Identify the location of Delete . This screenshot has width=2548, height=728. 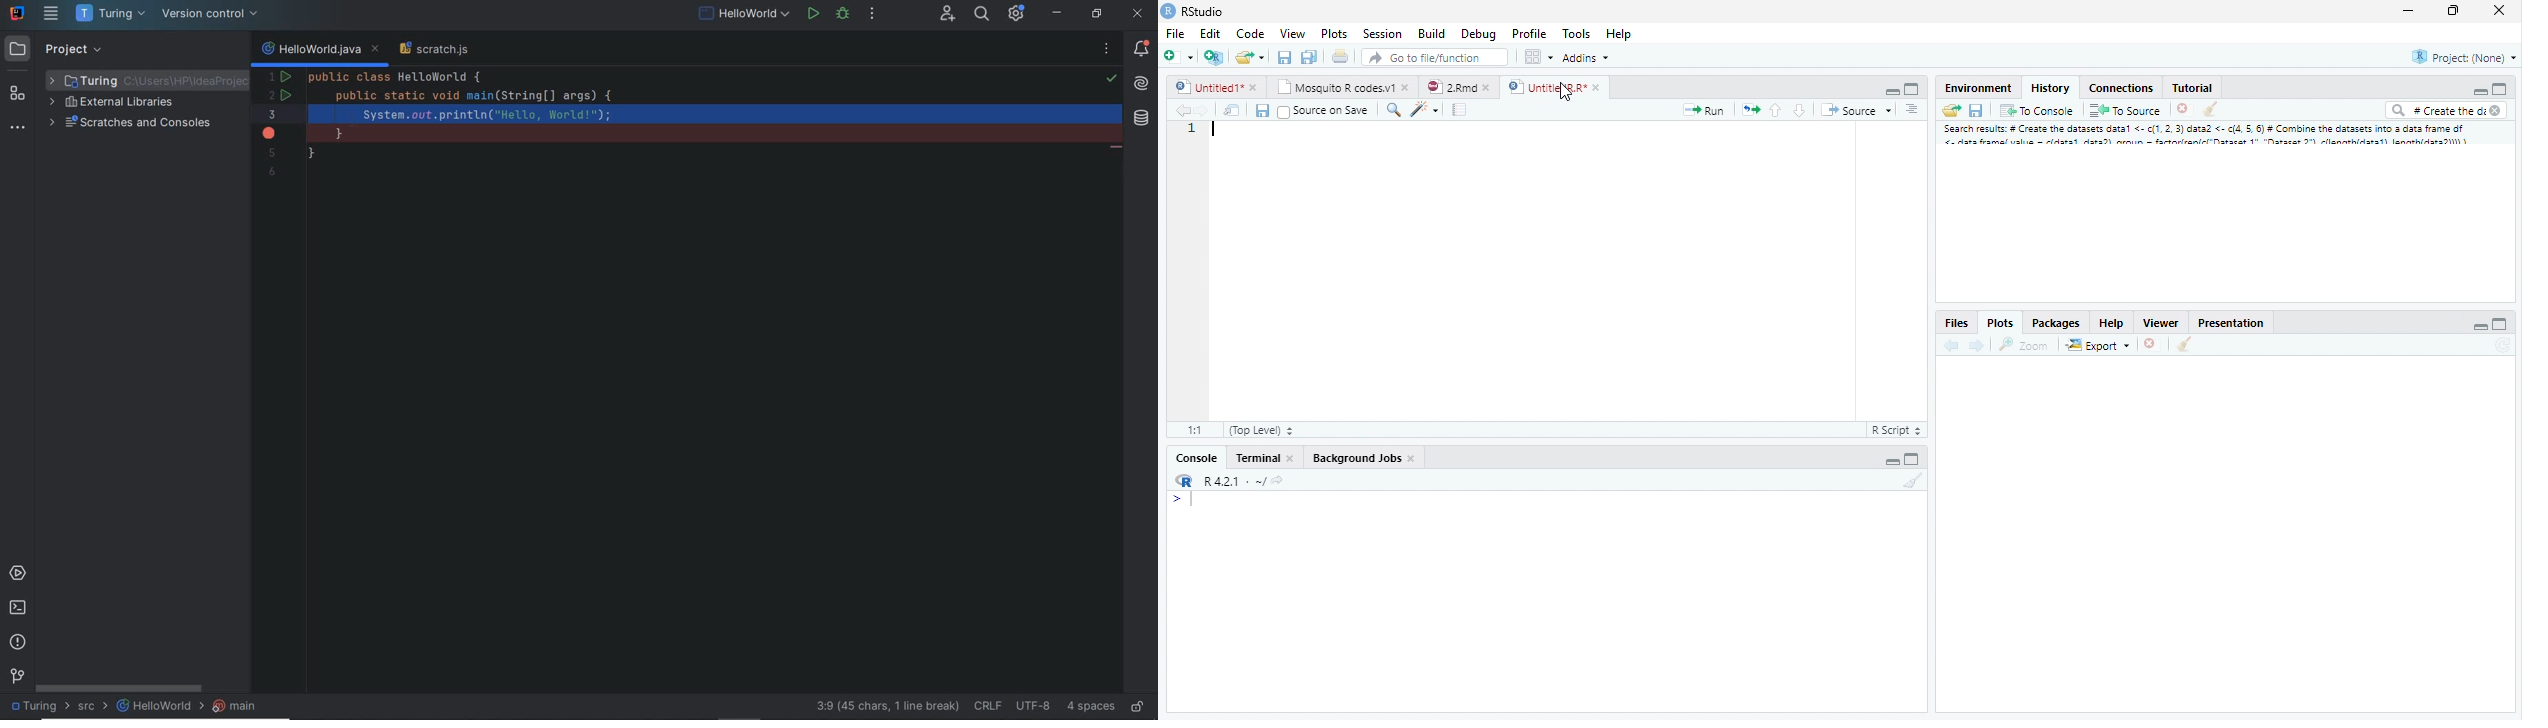
(2150, 342).